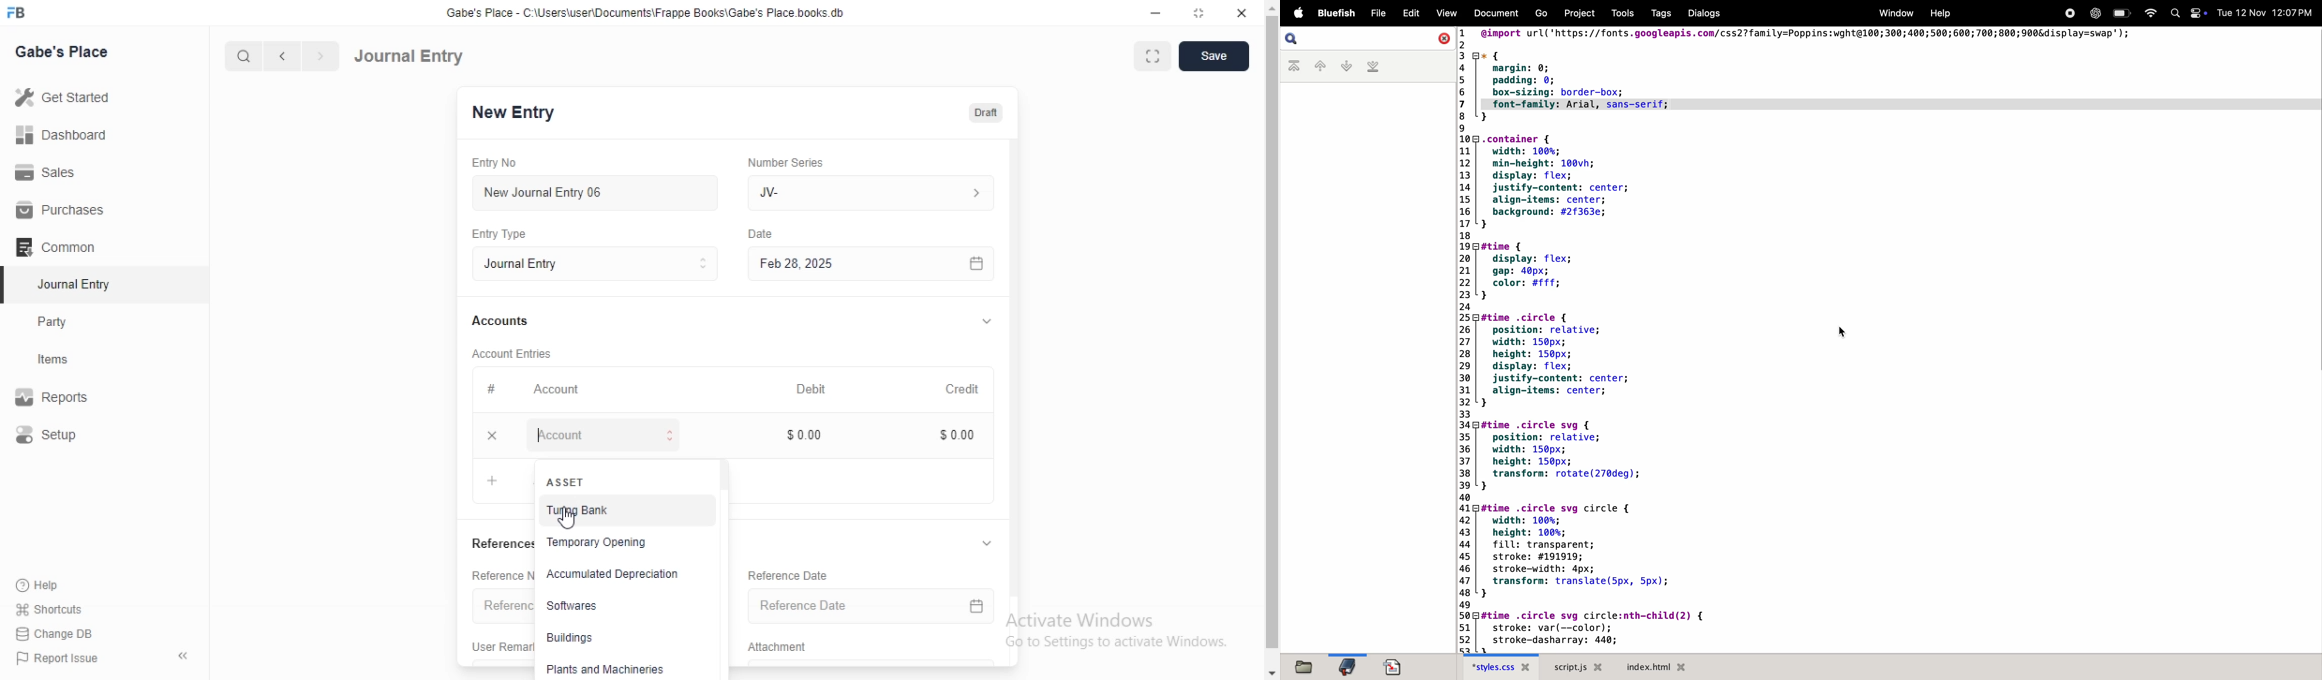 The height and width of the screenshot is (700, 2324). Describe the element at coordinates (654, 13) in the screenshot. I see `Gabe's Place - C\Users\userDocuments Frappe Books\Gabe's Place books db.` at that location.